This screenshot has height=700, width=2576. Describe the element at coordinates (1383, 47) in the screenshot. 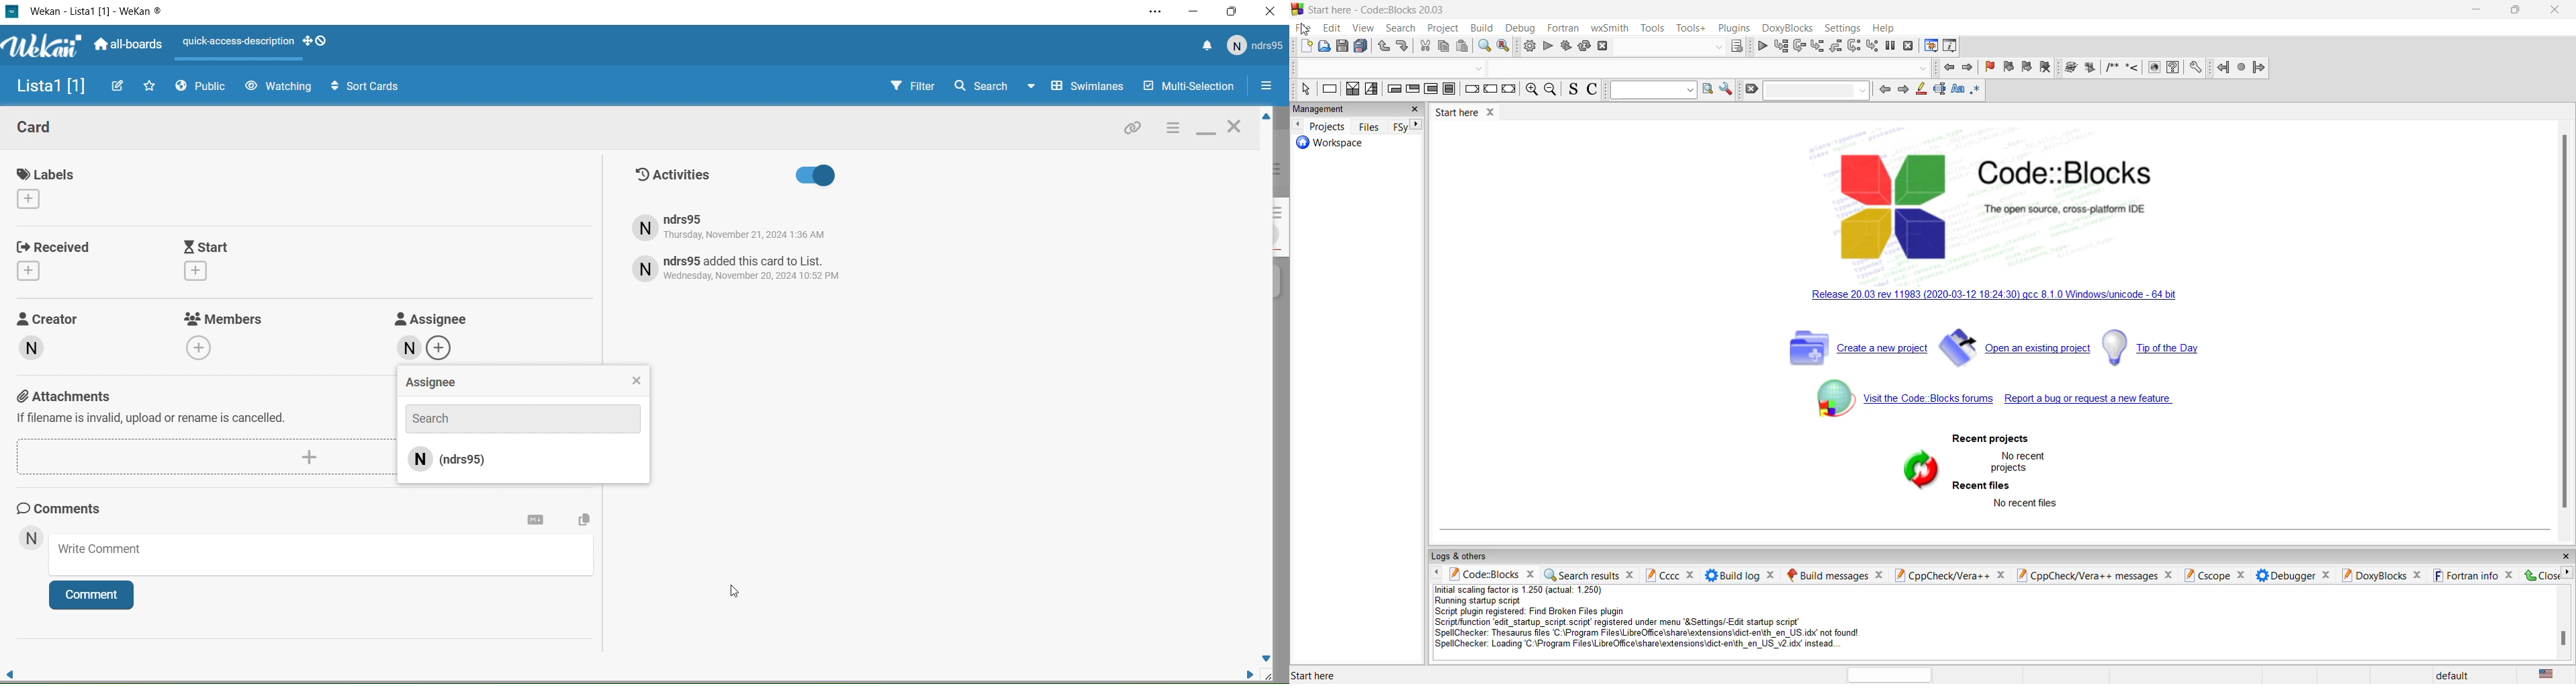

I see `undo` at that location.